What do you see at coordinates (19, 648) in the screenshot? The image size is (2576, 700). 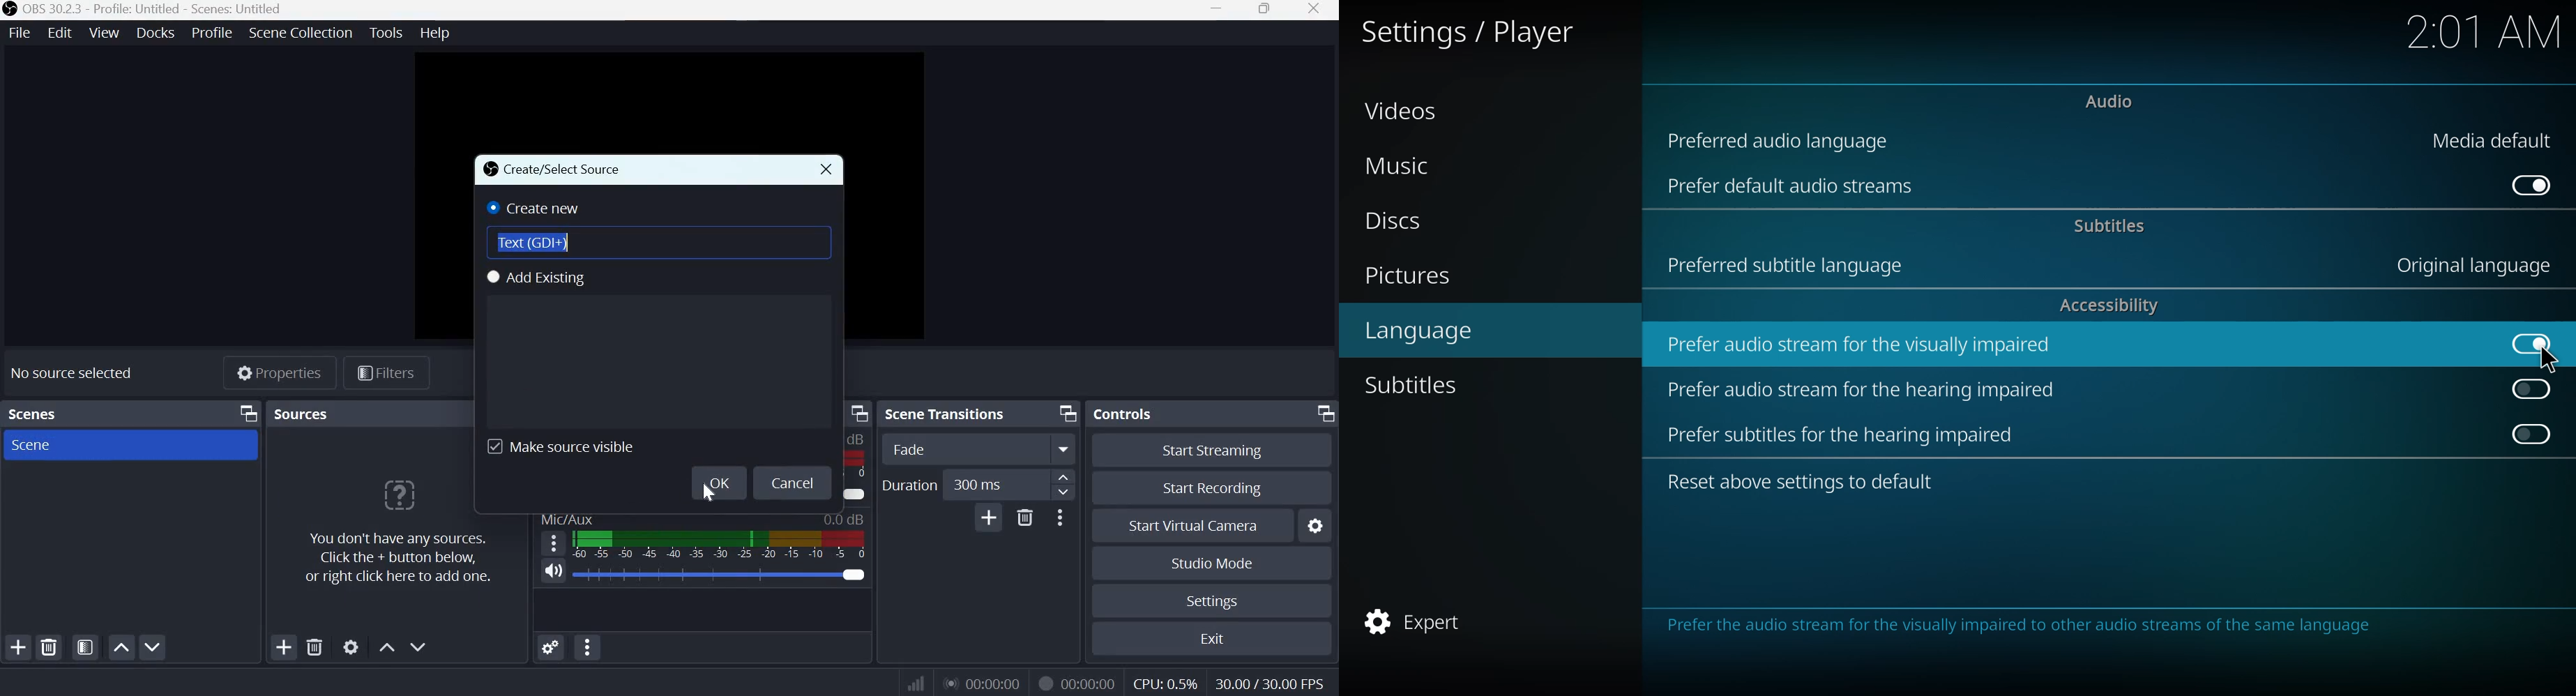 I see `Add scene` at bounding box center [19, 648].